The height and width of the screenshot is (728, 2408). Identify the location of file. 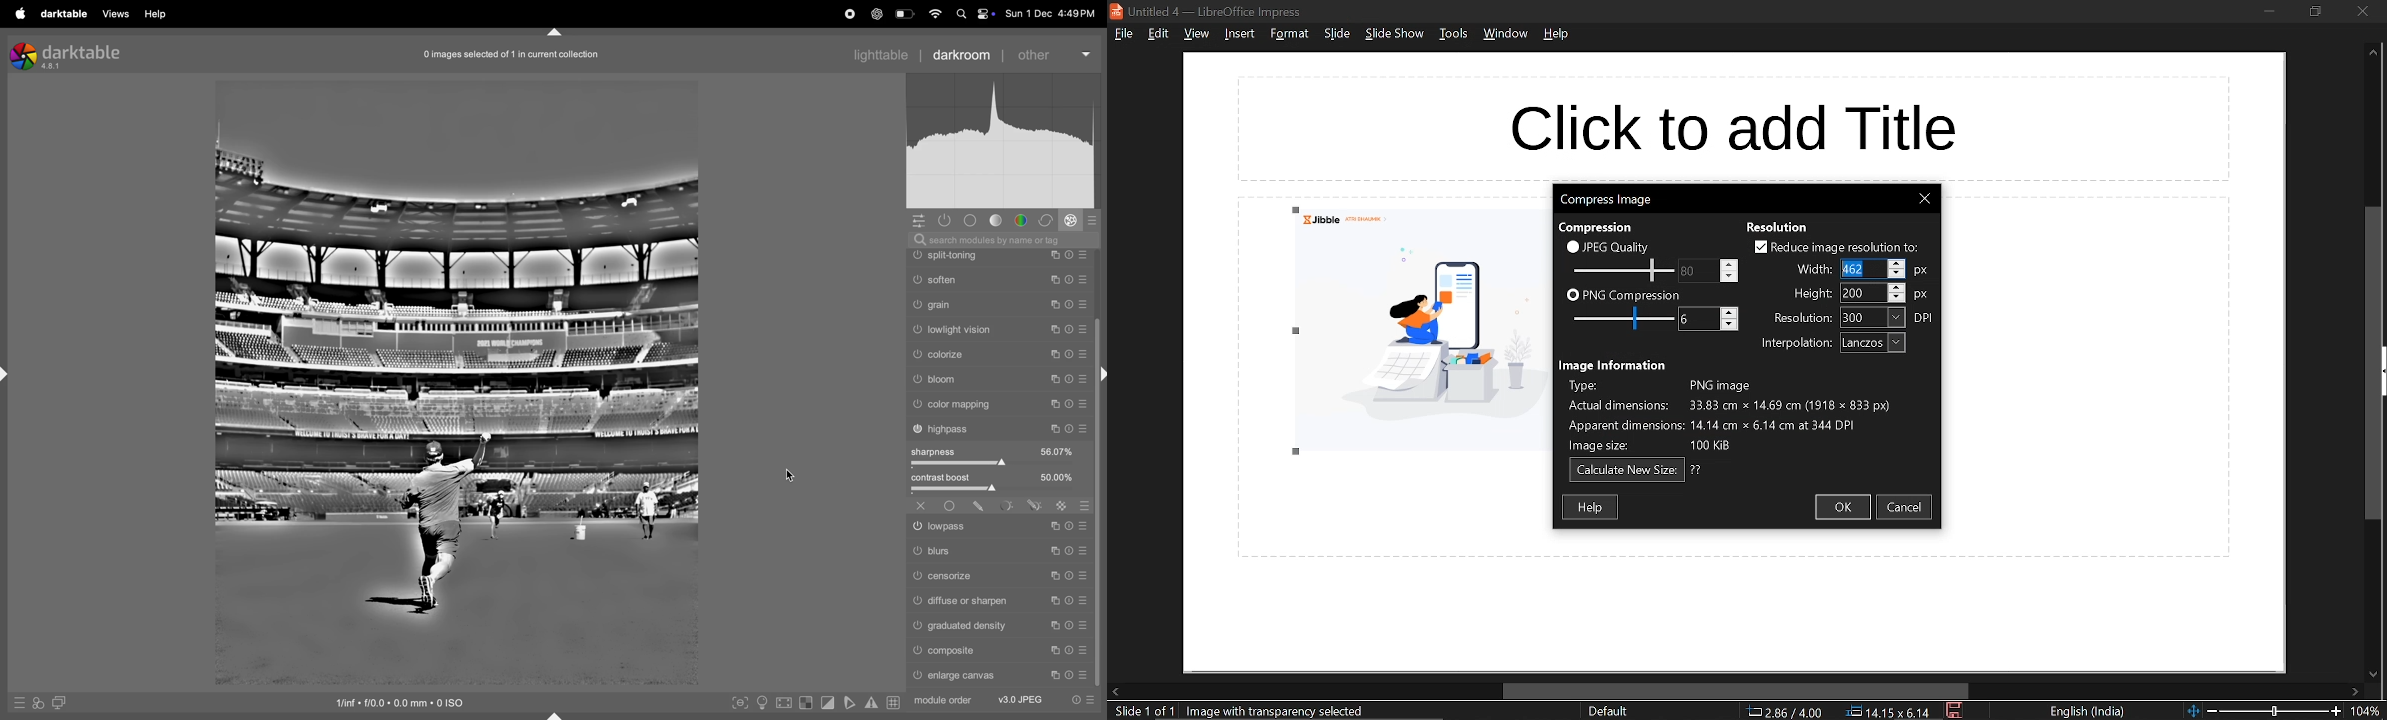
(1123, 33).